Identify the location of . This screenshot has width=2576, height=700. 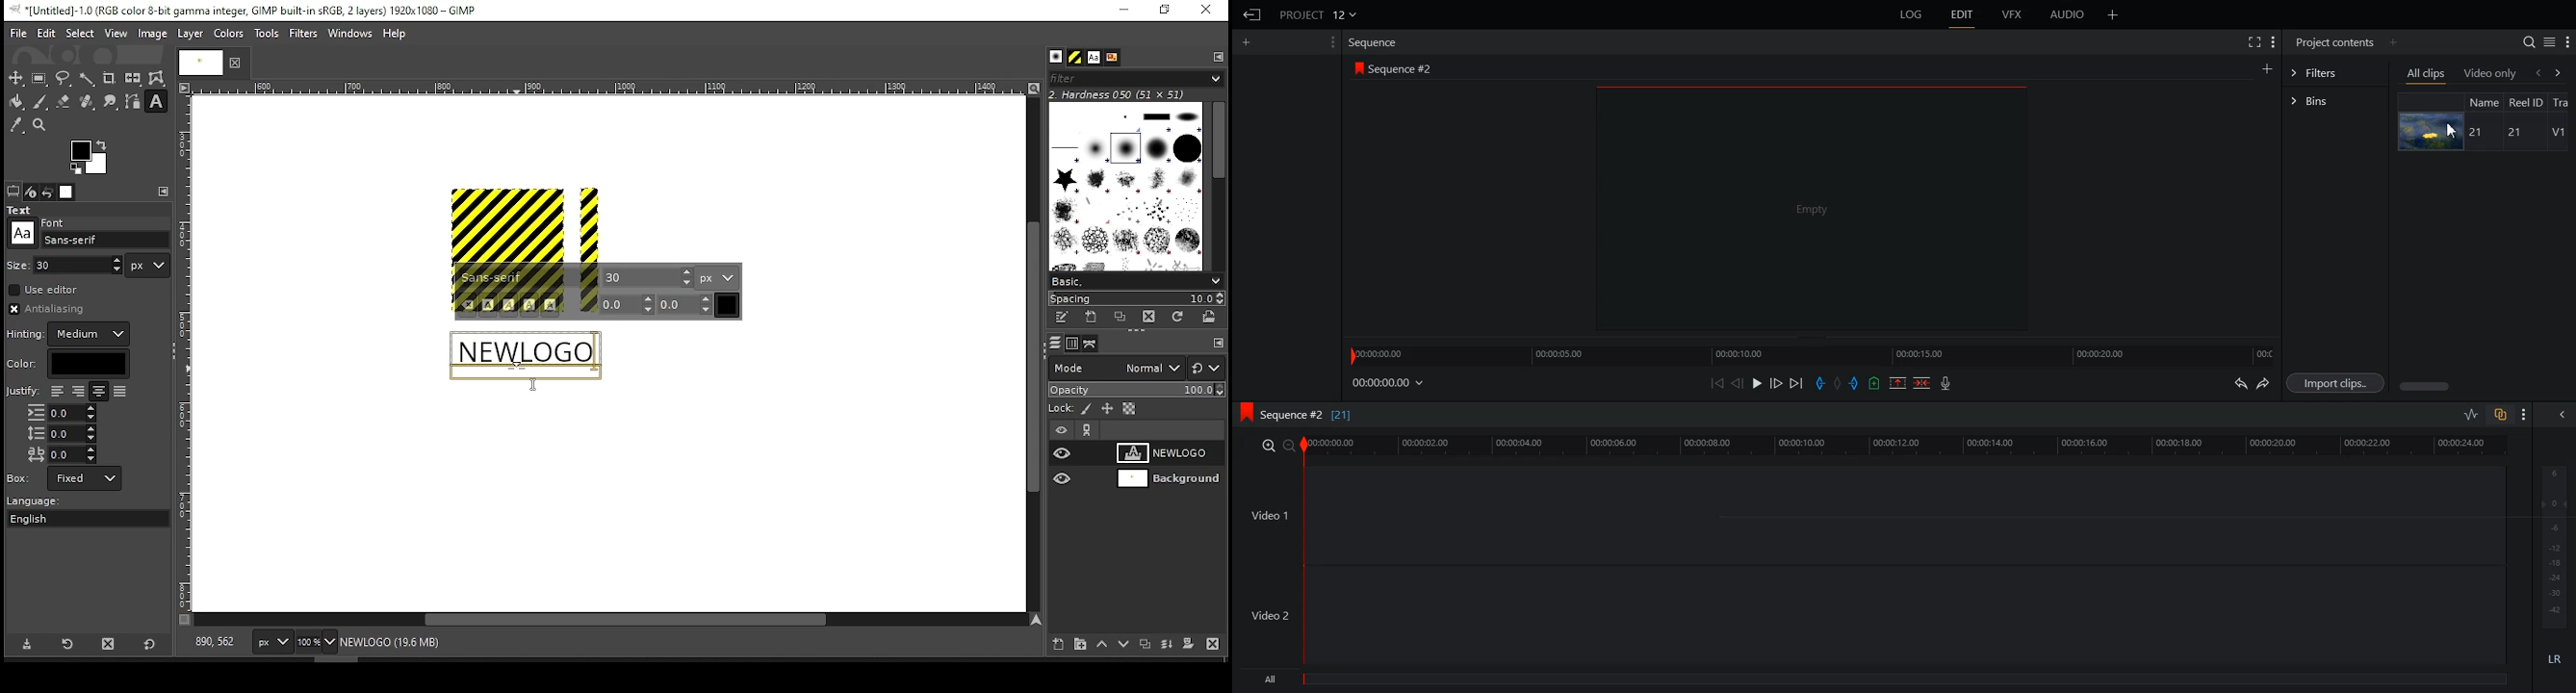
(18, 264).